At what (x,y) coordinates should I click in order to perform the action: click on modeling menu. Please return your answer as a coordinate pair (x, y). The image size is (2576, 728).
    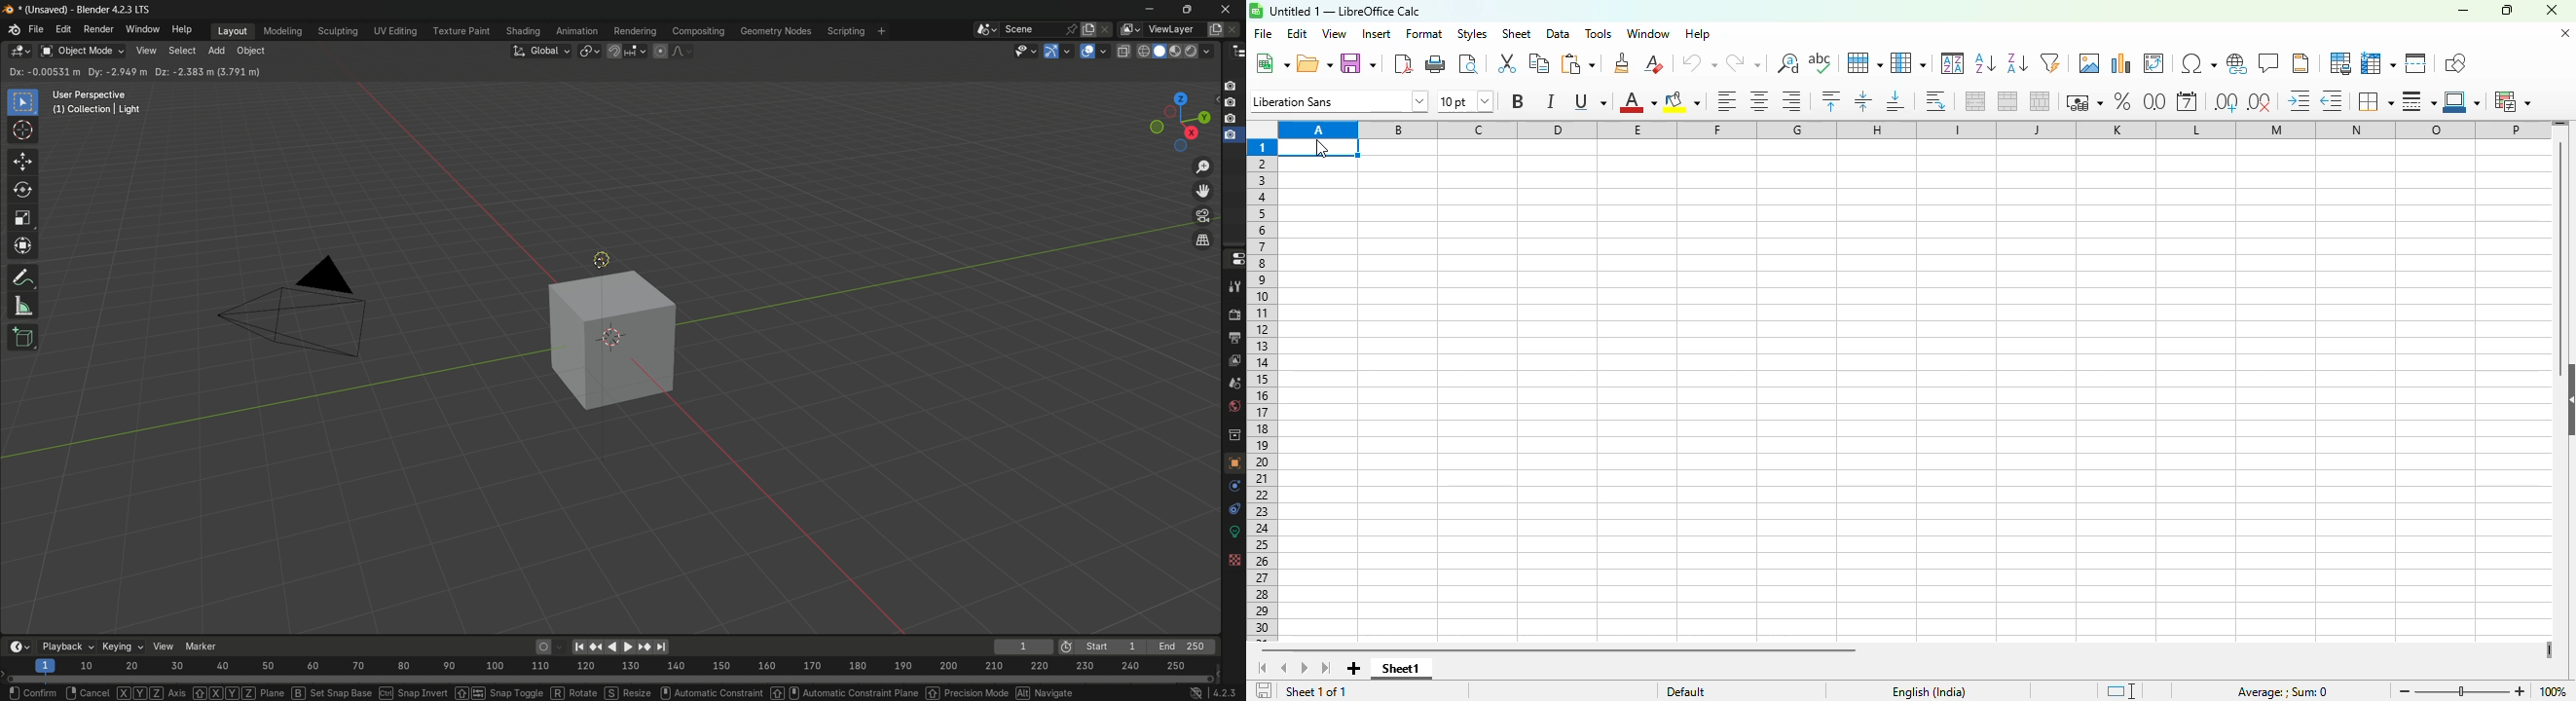
    Looking at the image, I should click on (283, 32).